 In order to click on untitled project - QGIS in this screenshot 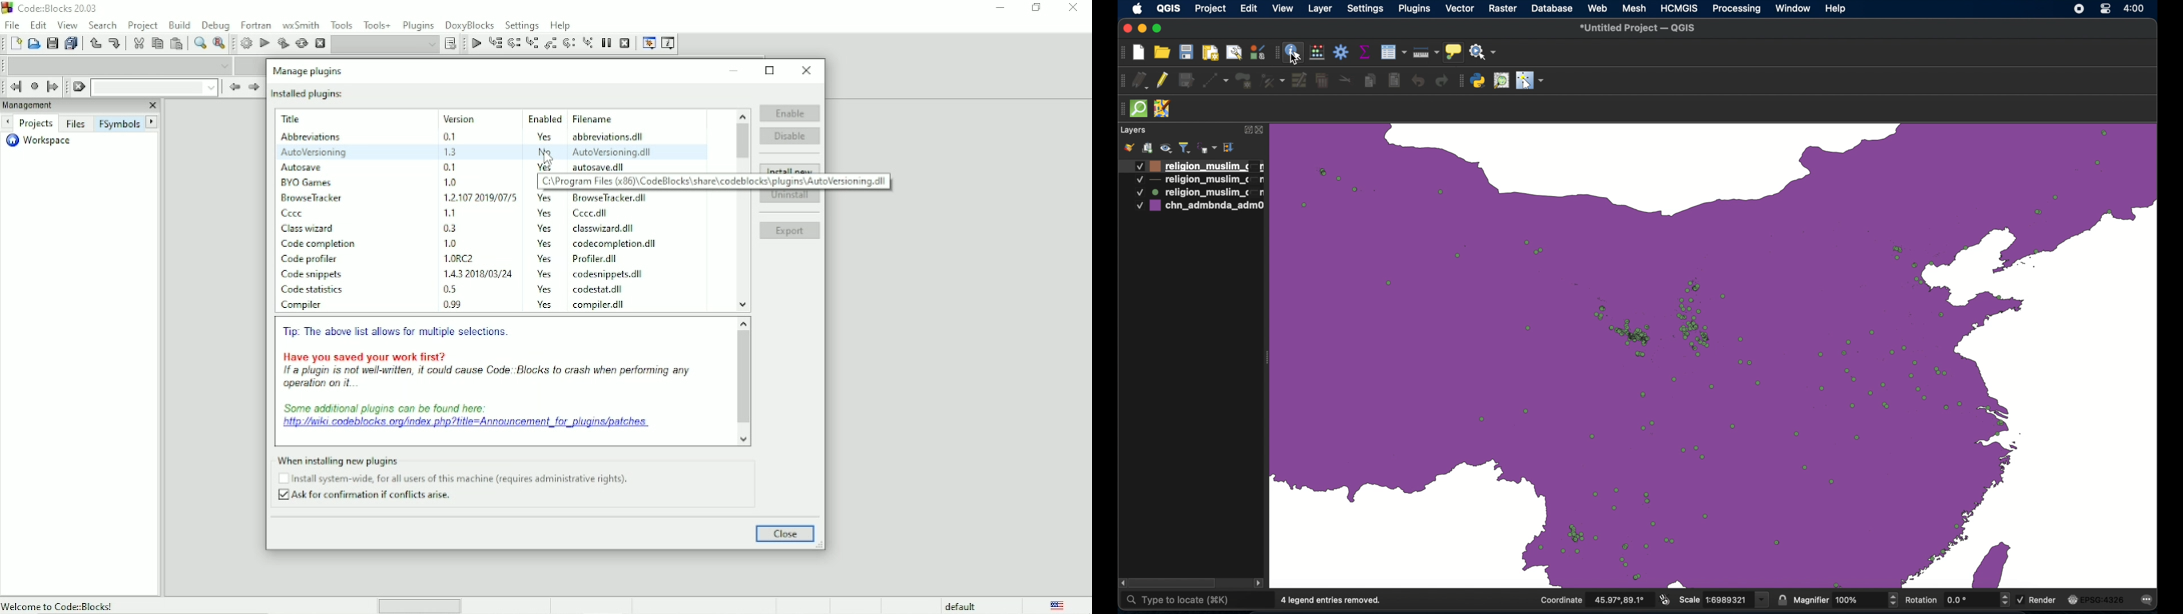, I will do `click(1637, 30)`.